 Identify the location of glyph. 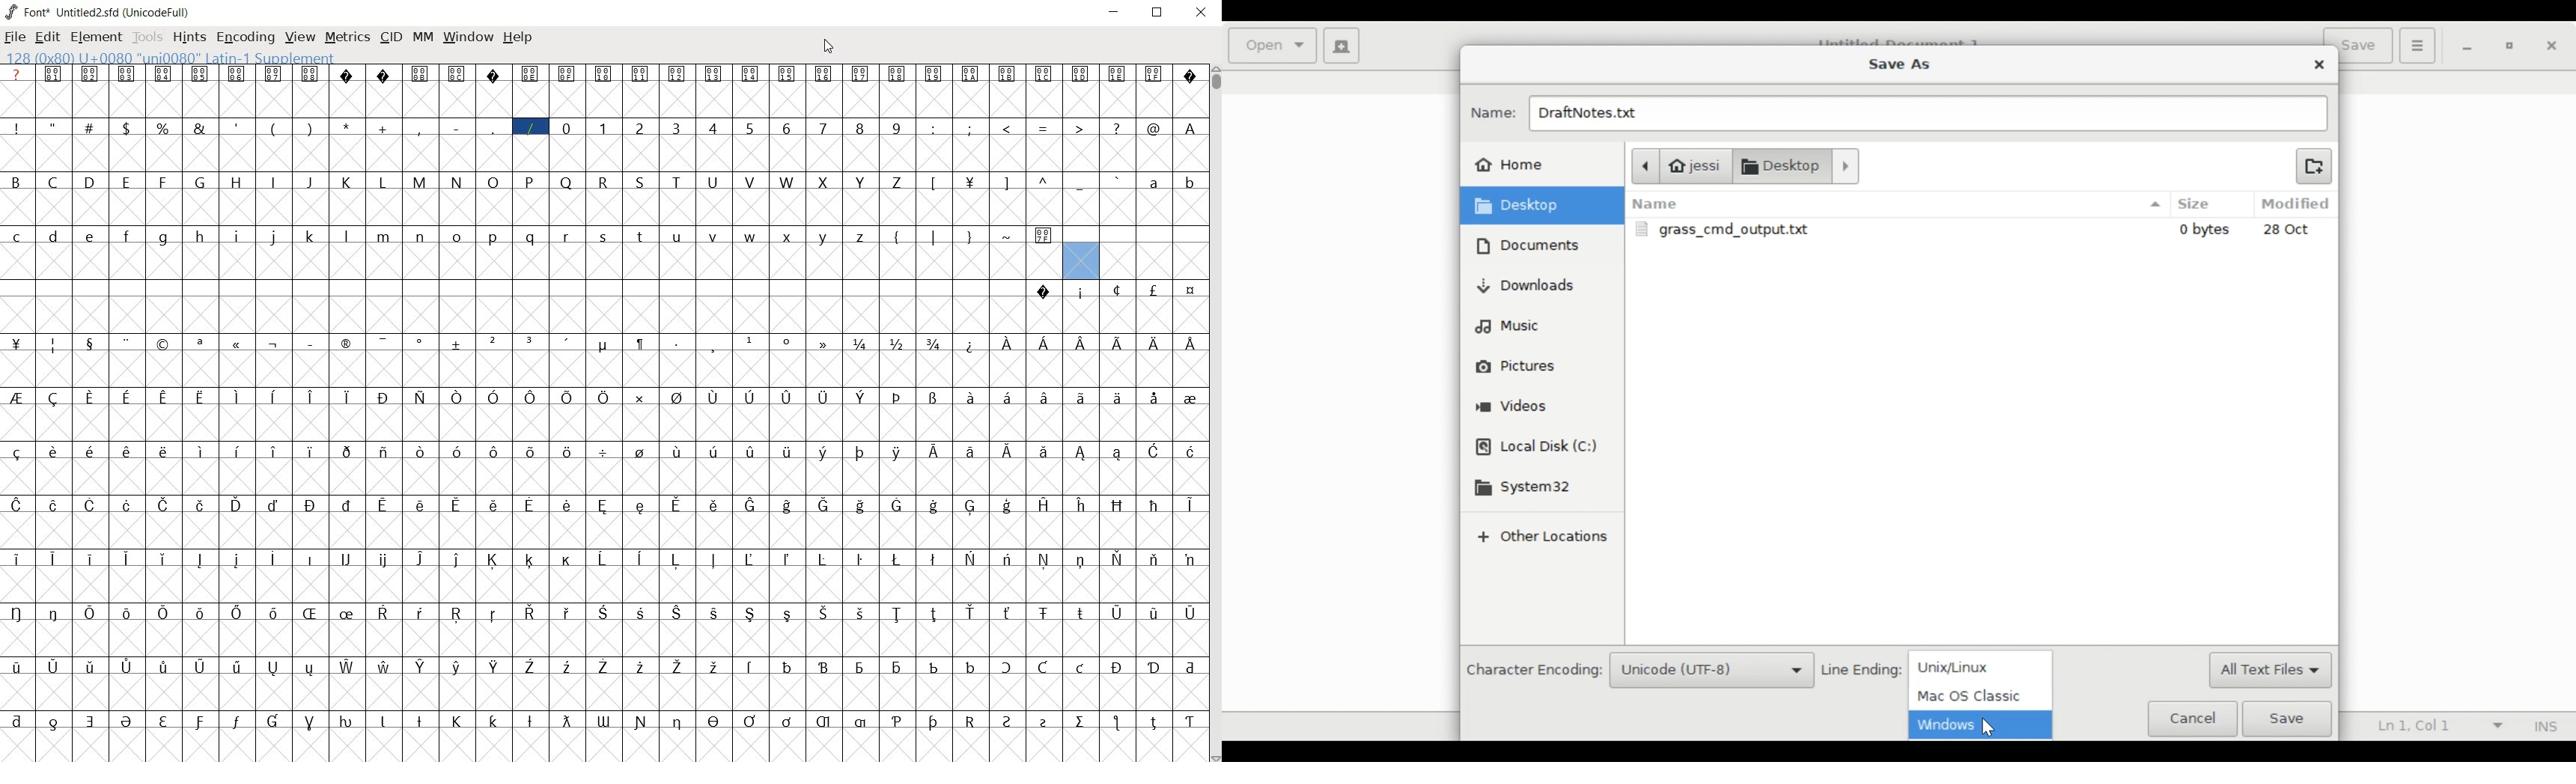
(1190, 505).